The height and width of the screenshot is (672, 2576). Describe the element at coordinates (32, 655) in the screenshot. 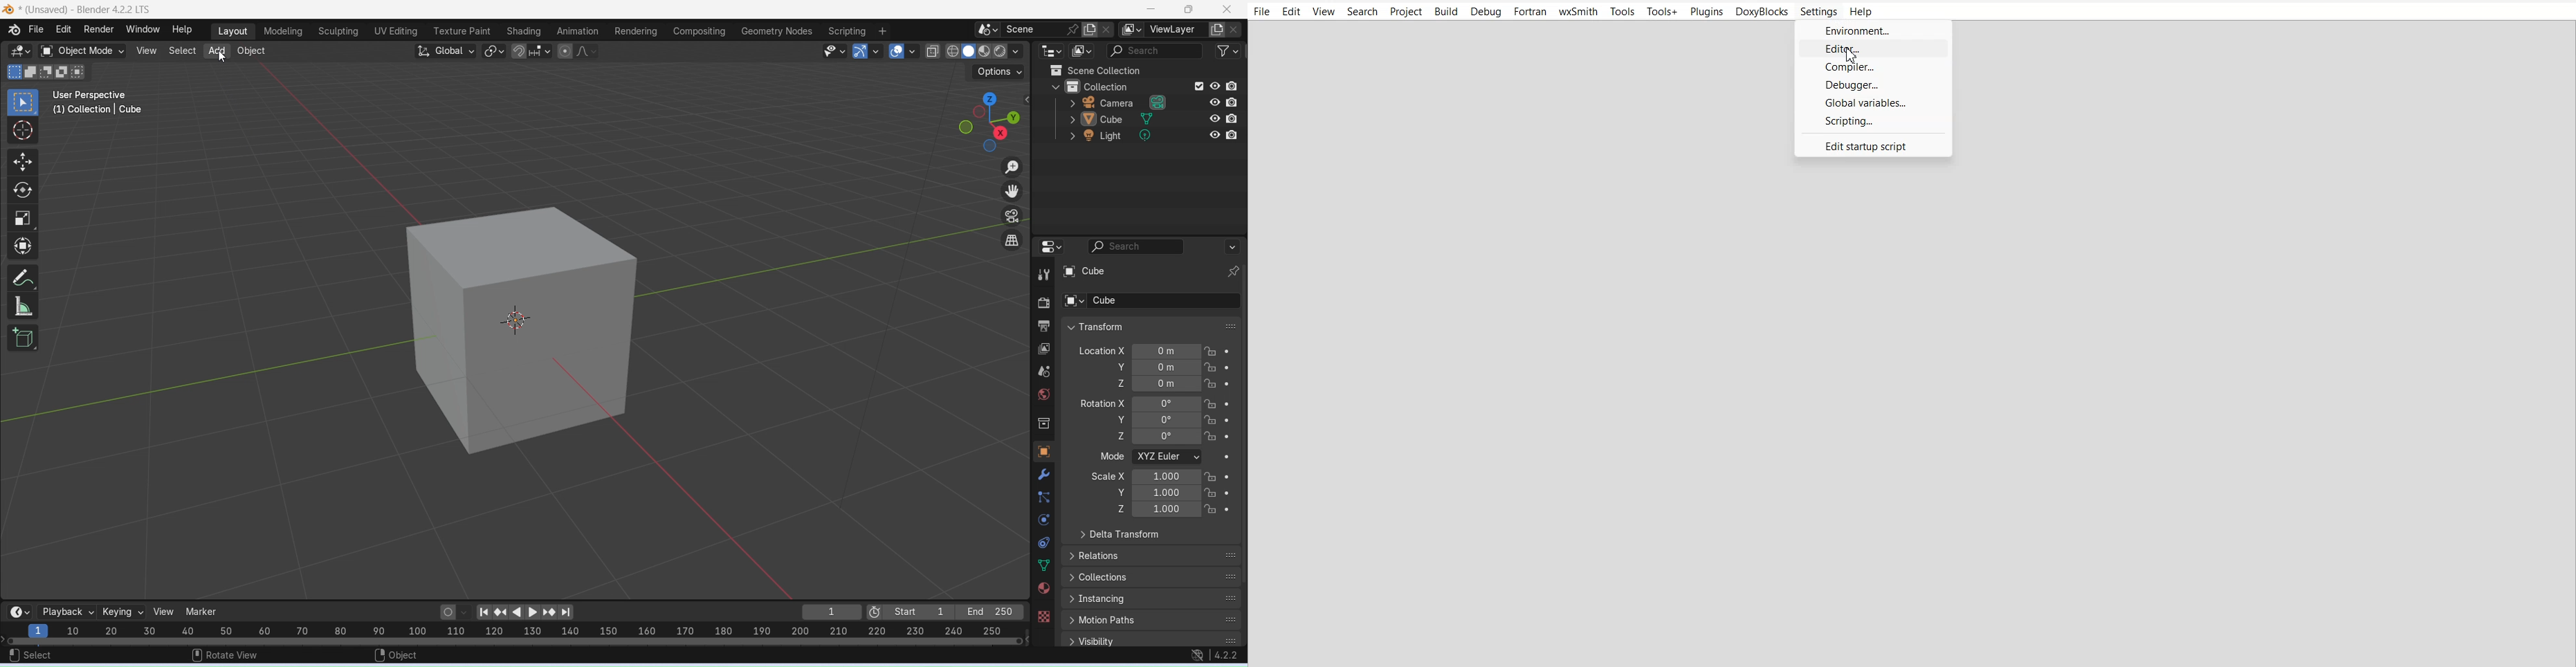

I see `select` at that location.